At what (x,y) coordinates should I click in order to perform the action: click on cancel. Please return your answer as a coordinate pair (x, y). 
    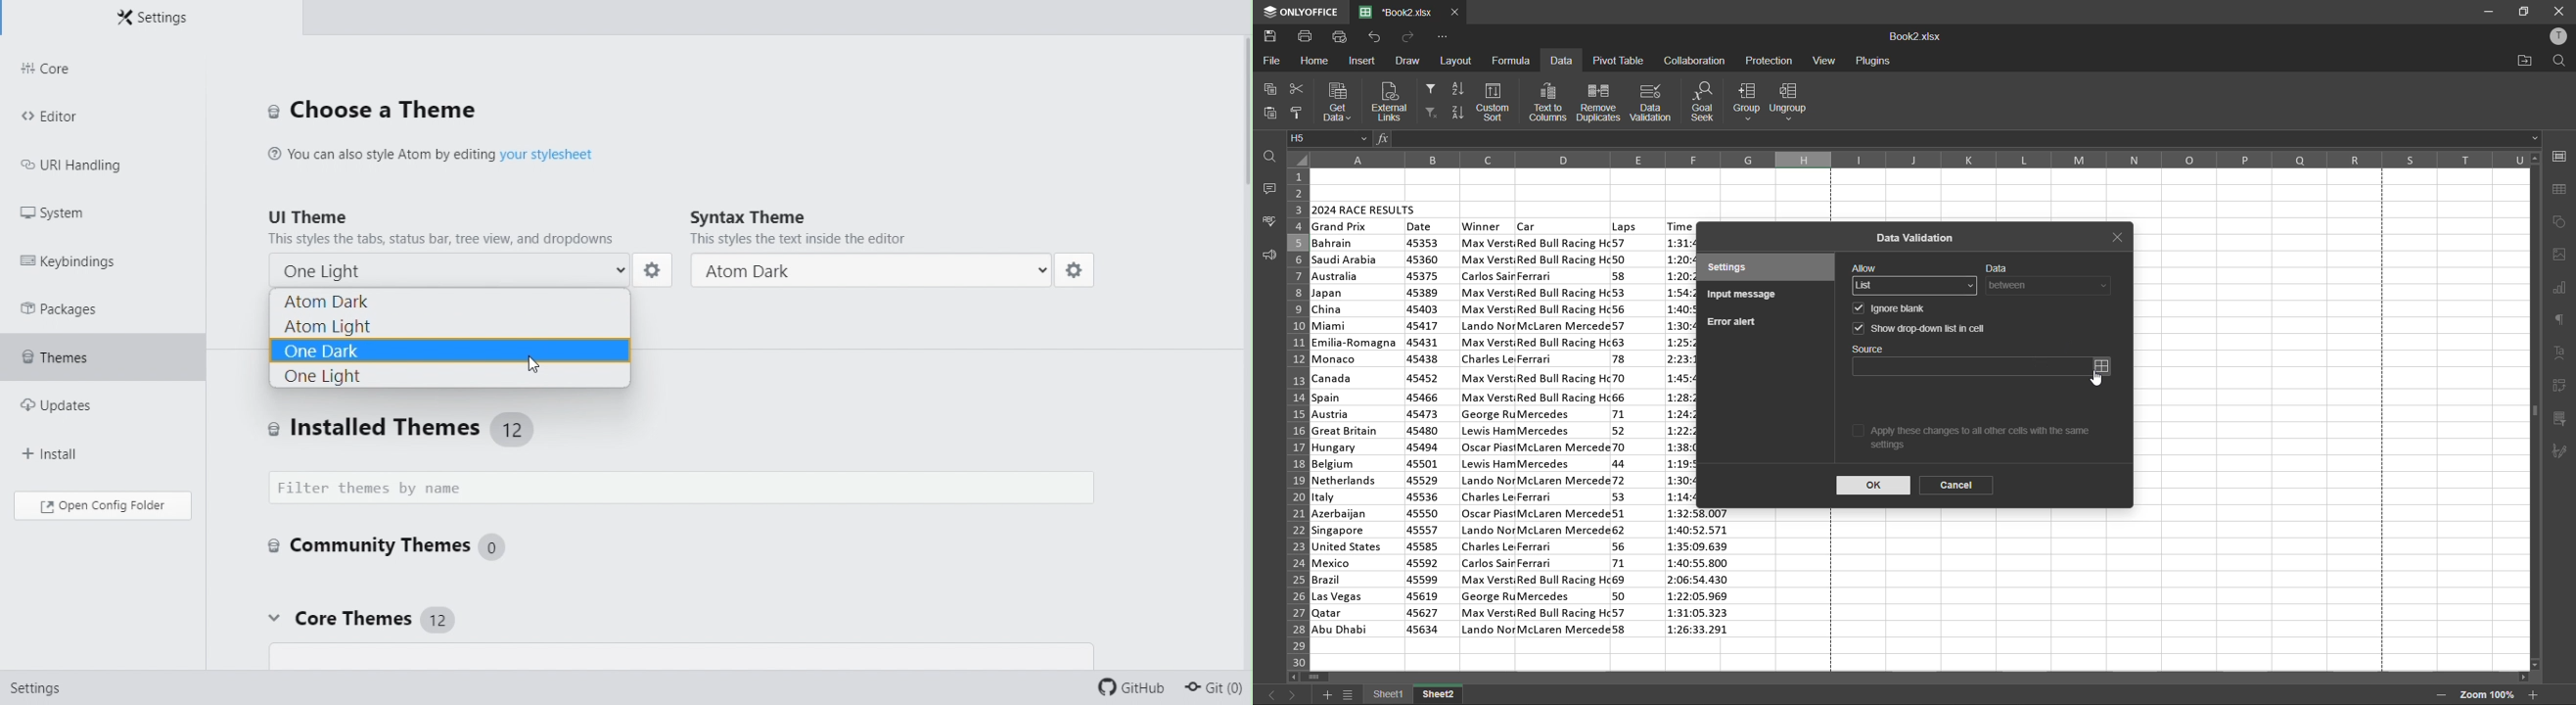
    Looking at the image, I should click on (1956, 486).